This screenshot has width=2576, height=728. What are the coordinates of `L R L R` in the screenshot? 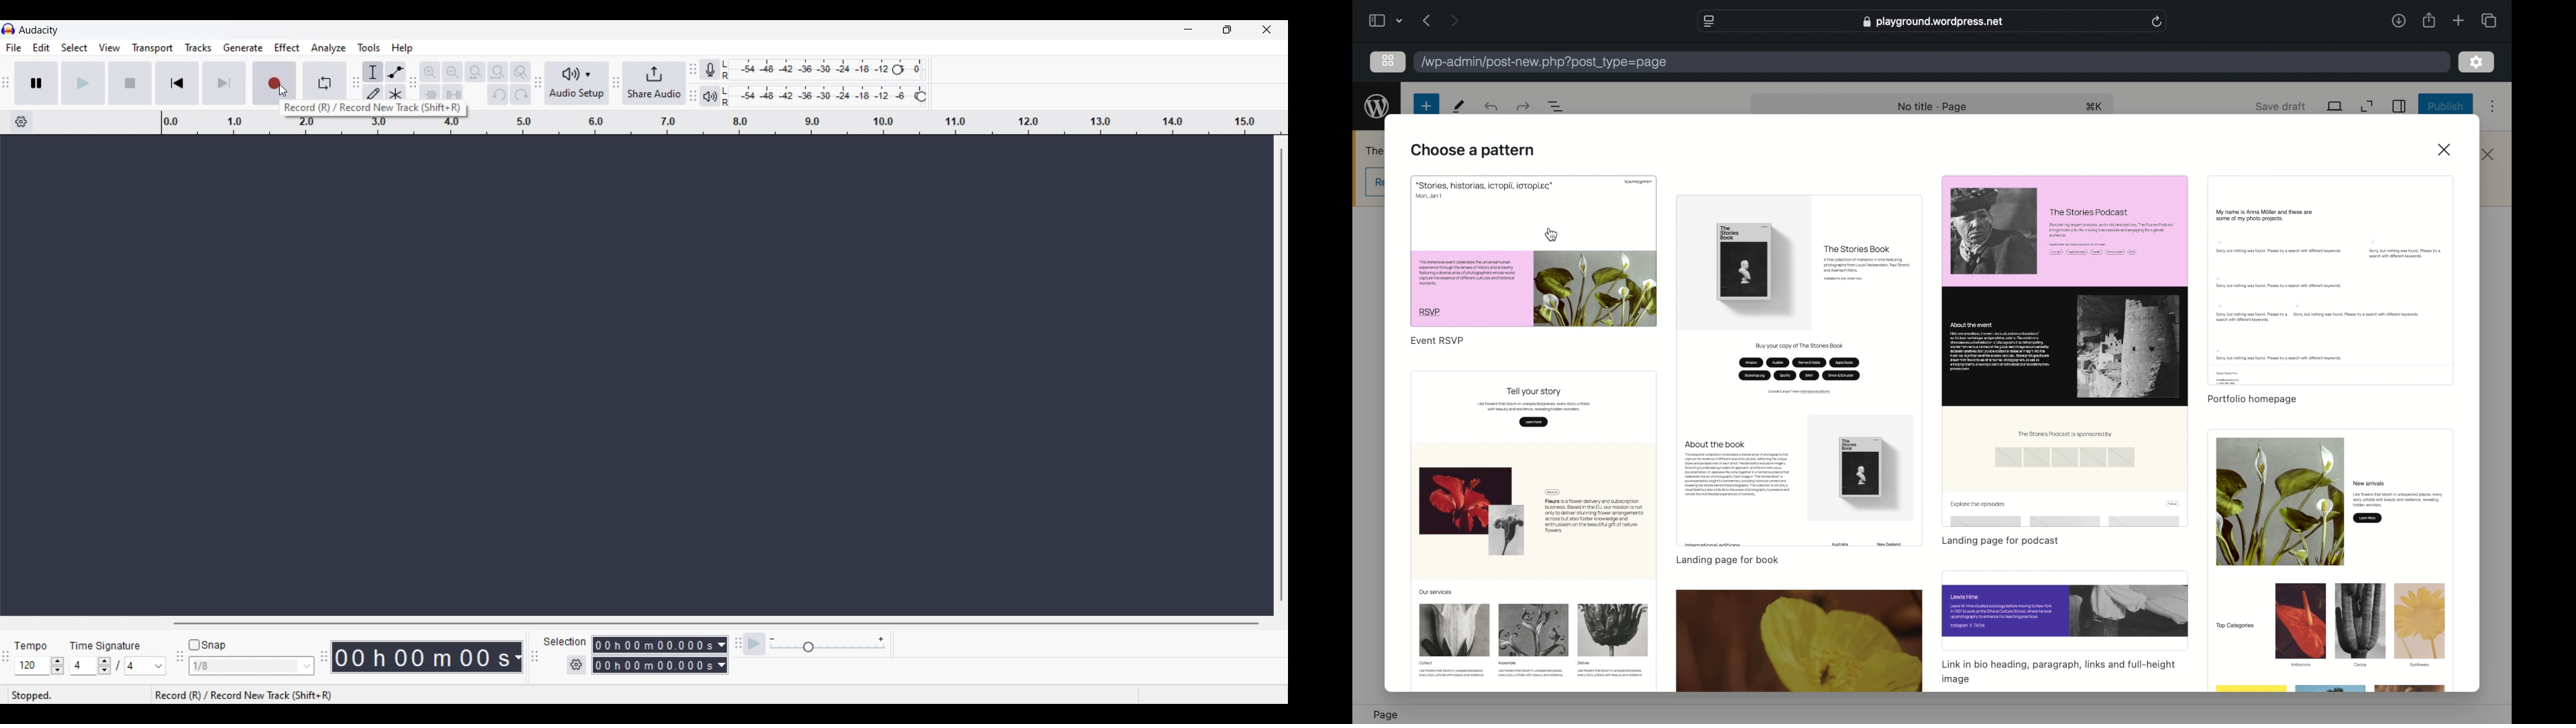 It's located at (727, 84).